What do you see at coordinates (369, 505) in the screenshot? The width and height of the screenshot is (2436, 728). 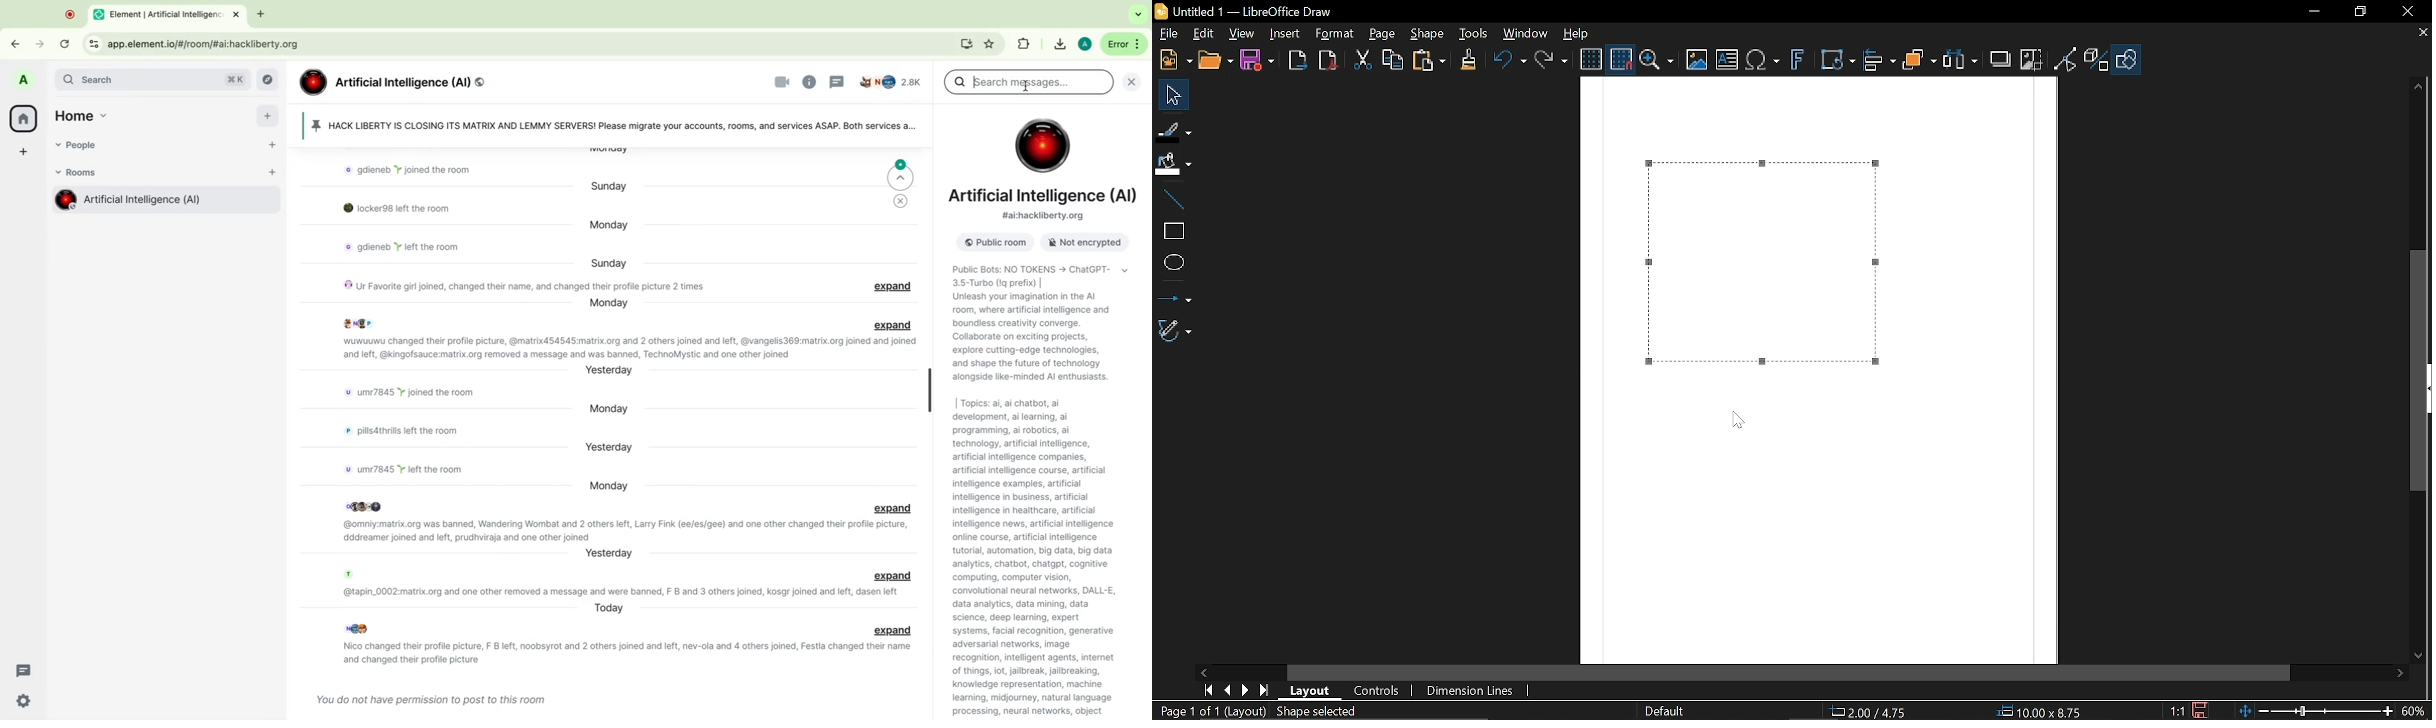 I see `pictures` at bounding box center [369, 505].